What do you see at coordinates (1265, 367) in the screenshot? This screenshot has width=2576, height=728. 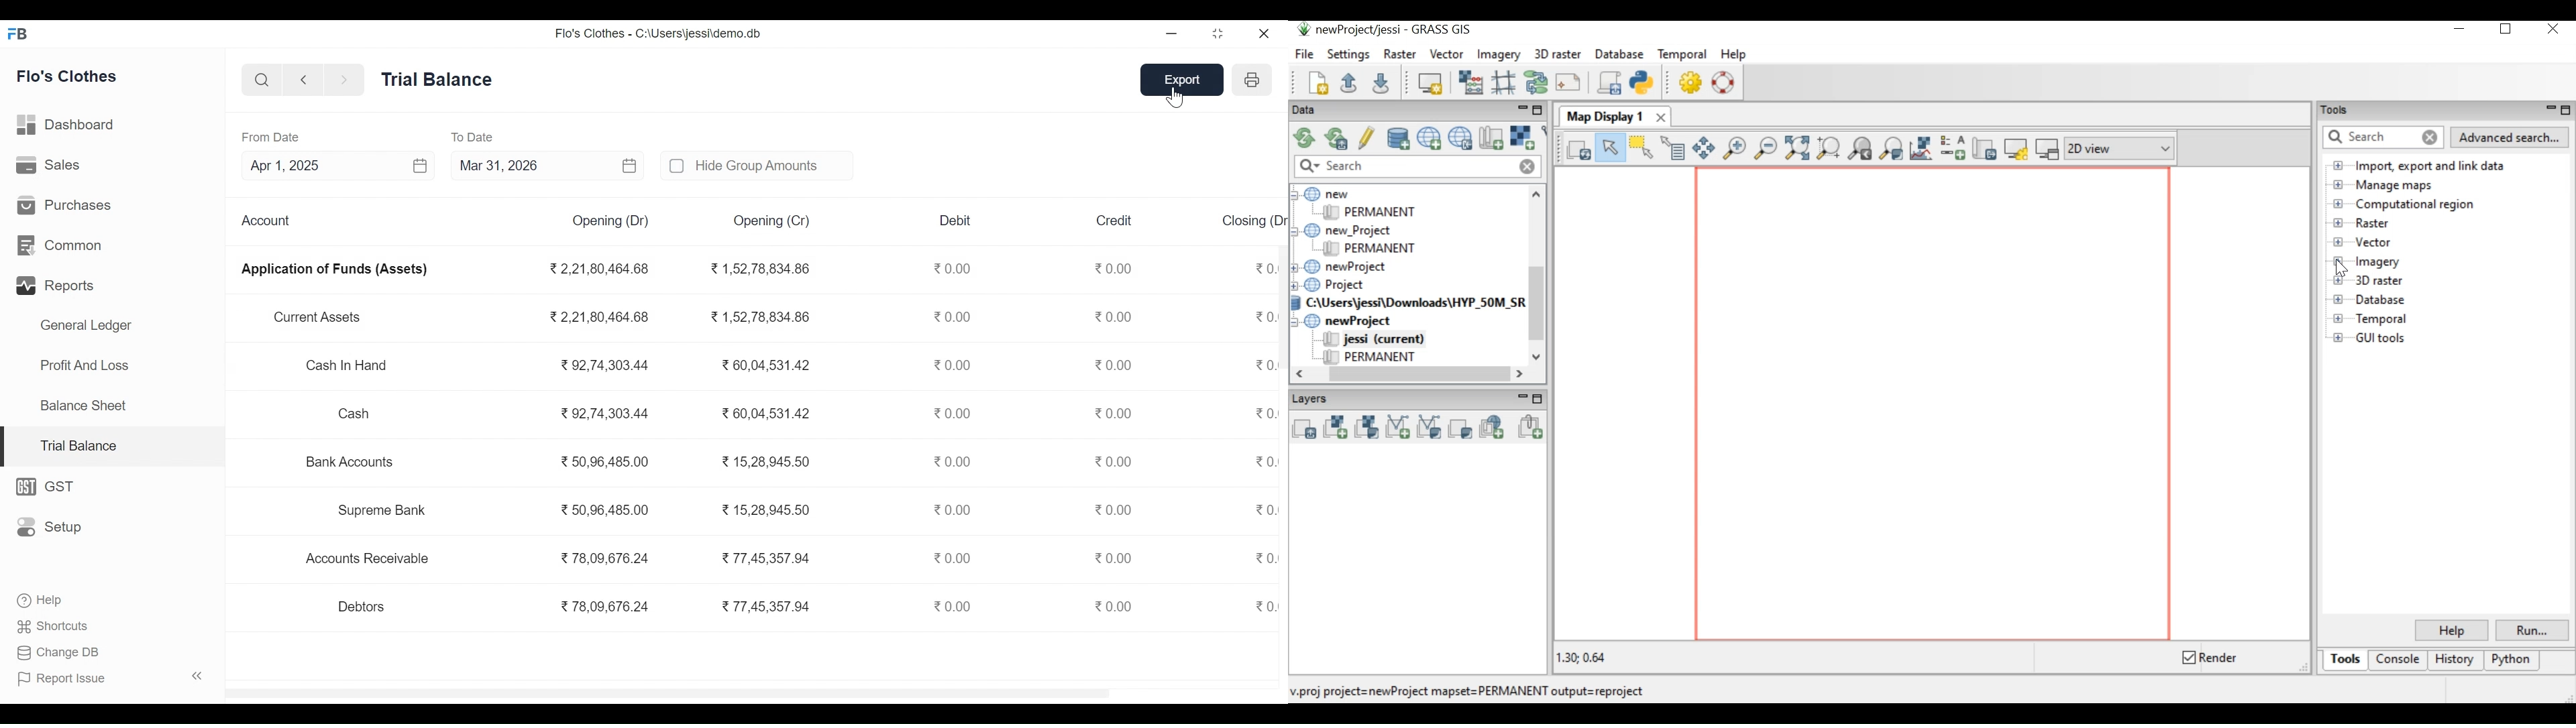 I see `0.00` at bounding box center [1265, 367].